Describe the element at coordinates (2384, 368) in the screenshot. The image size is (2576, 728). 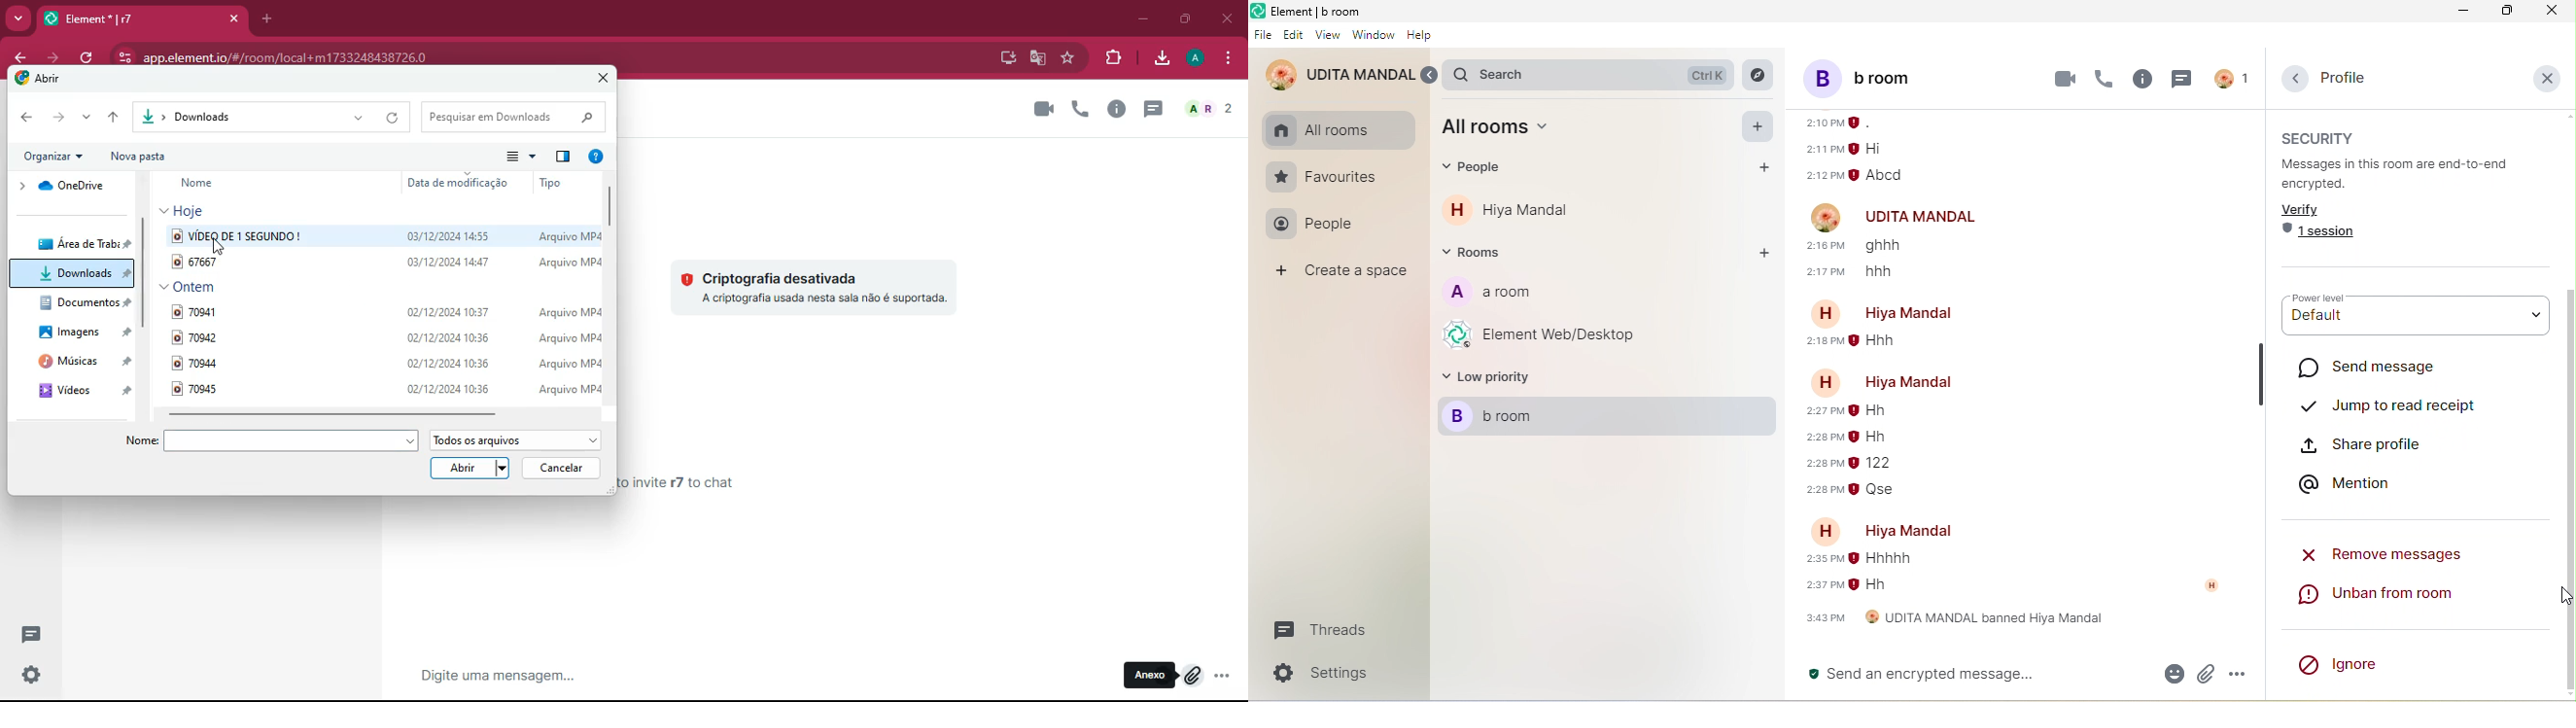
I see `send message` at that location.